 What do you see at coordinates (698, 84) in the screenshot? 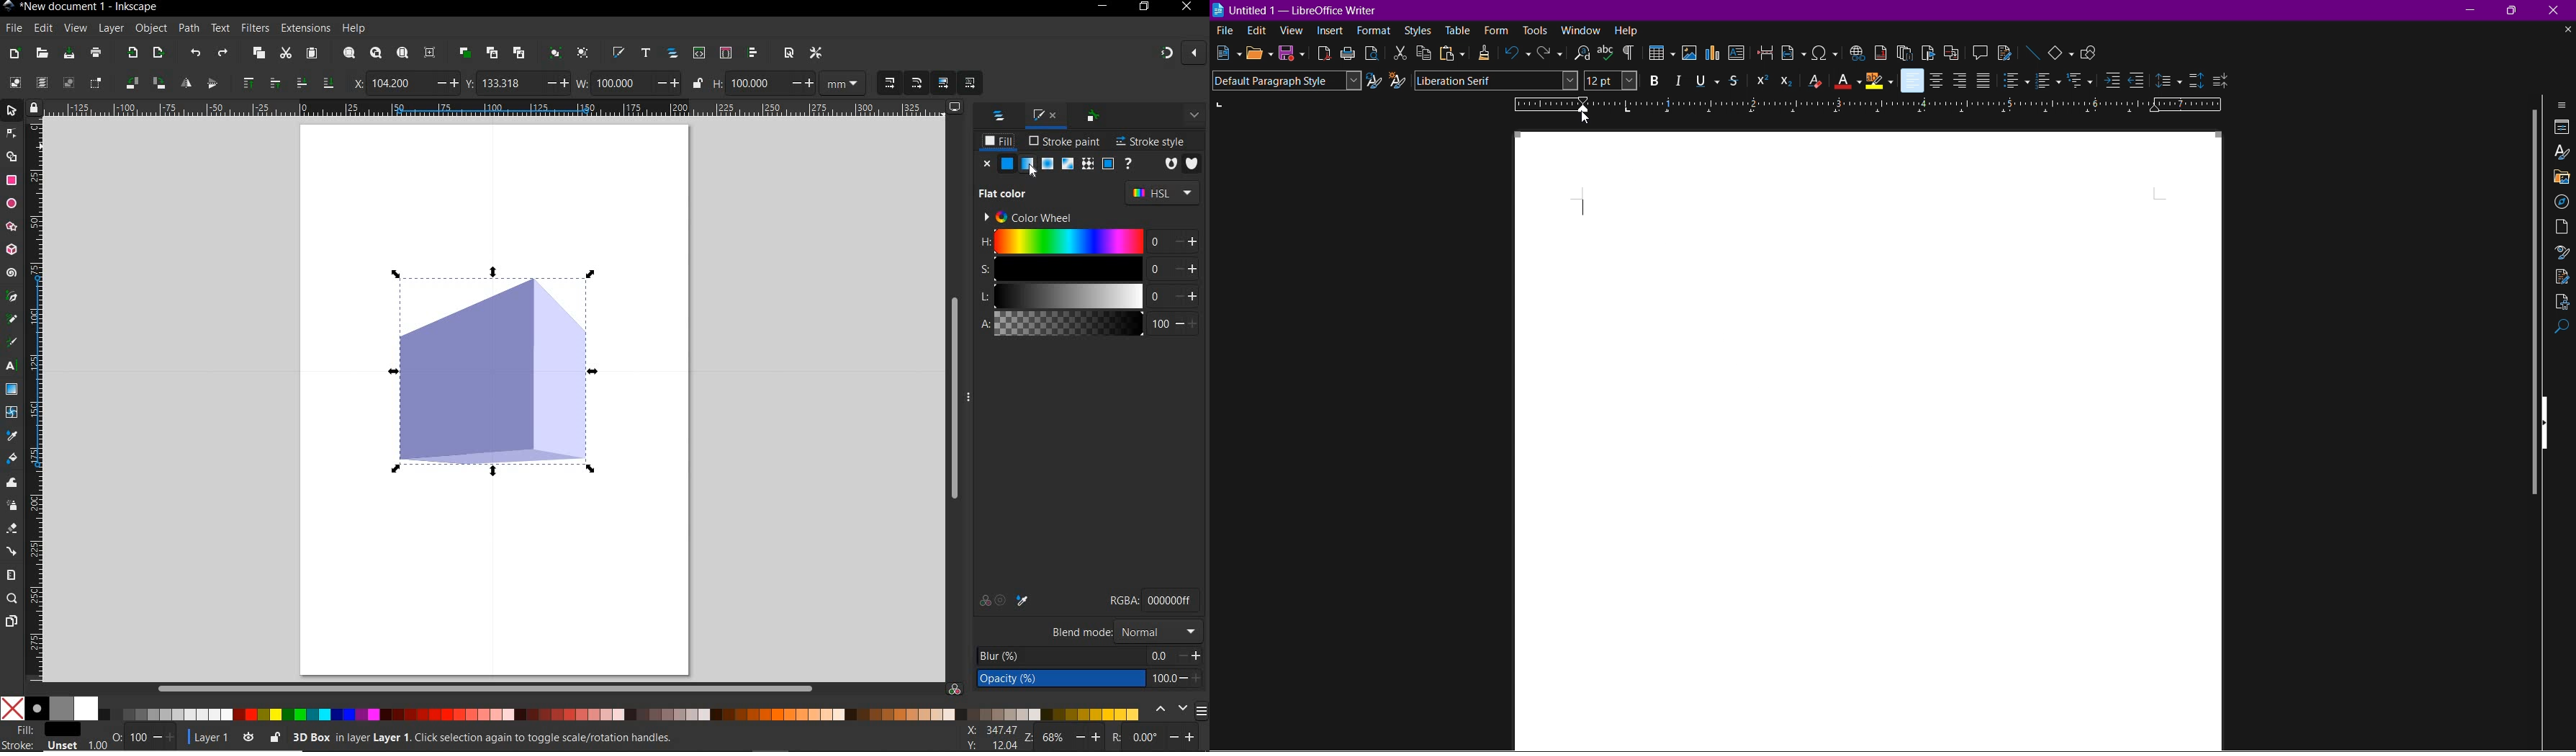
I see `LOCK/UNLOCK` at bounding box center [698, 84].